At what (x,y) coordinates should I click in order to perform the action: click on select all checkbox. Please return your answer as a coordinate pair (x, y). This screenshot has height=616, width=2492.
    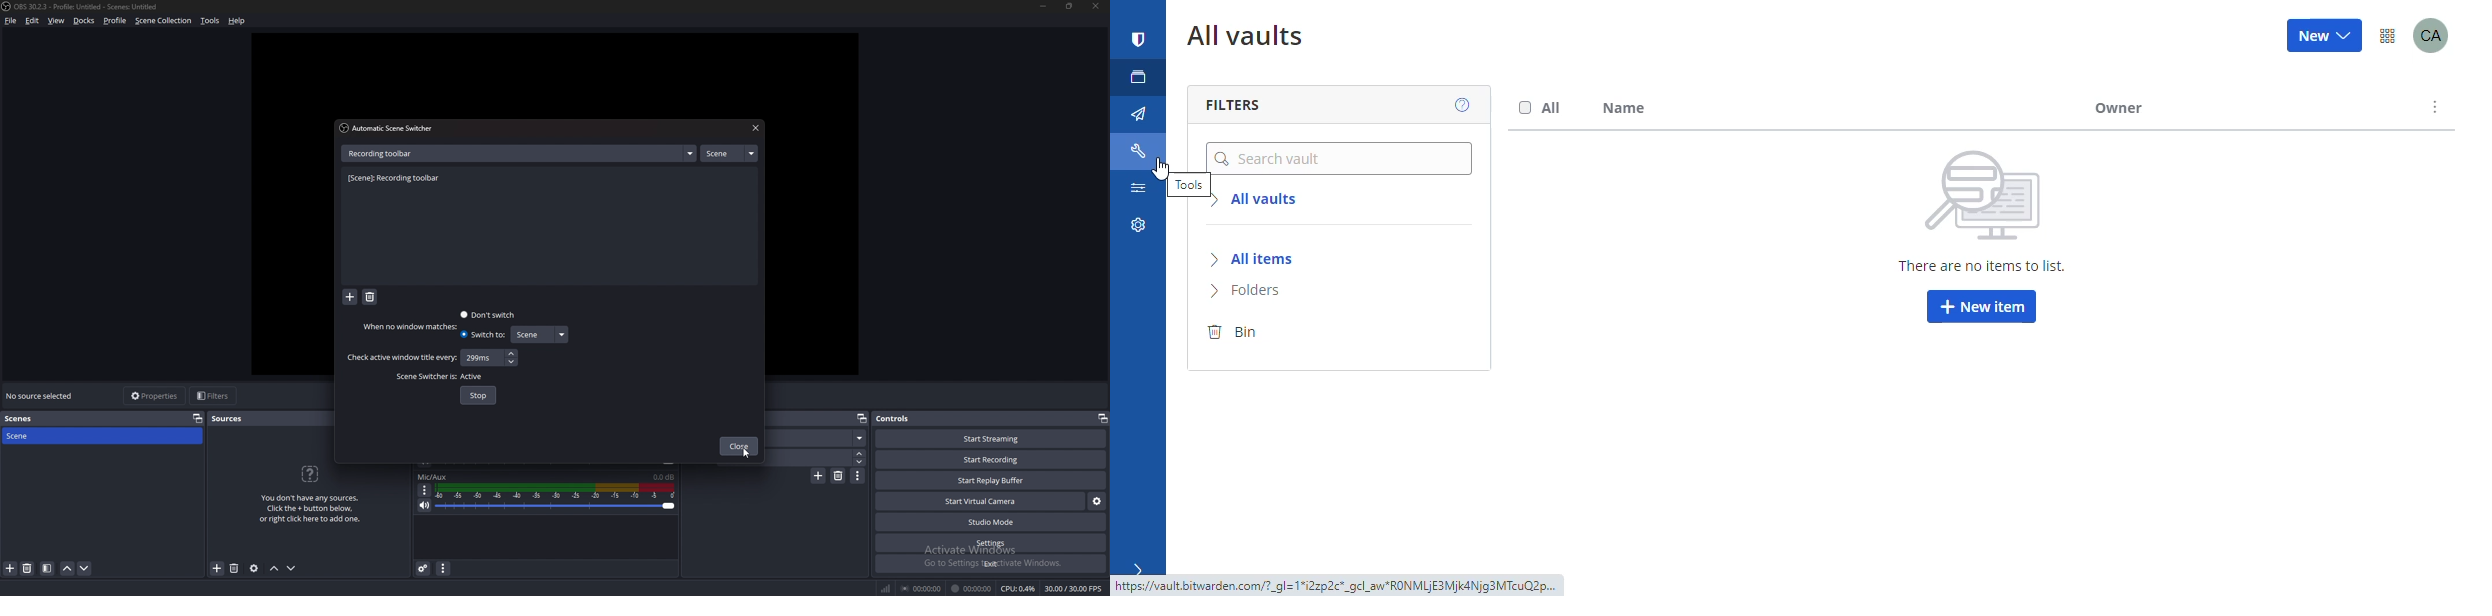
    Looking at the image, I should click on (1541, 109).